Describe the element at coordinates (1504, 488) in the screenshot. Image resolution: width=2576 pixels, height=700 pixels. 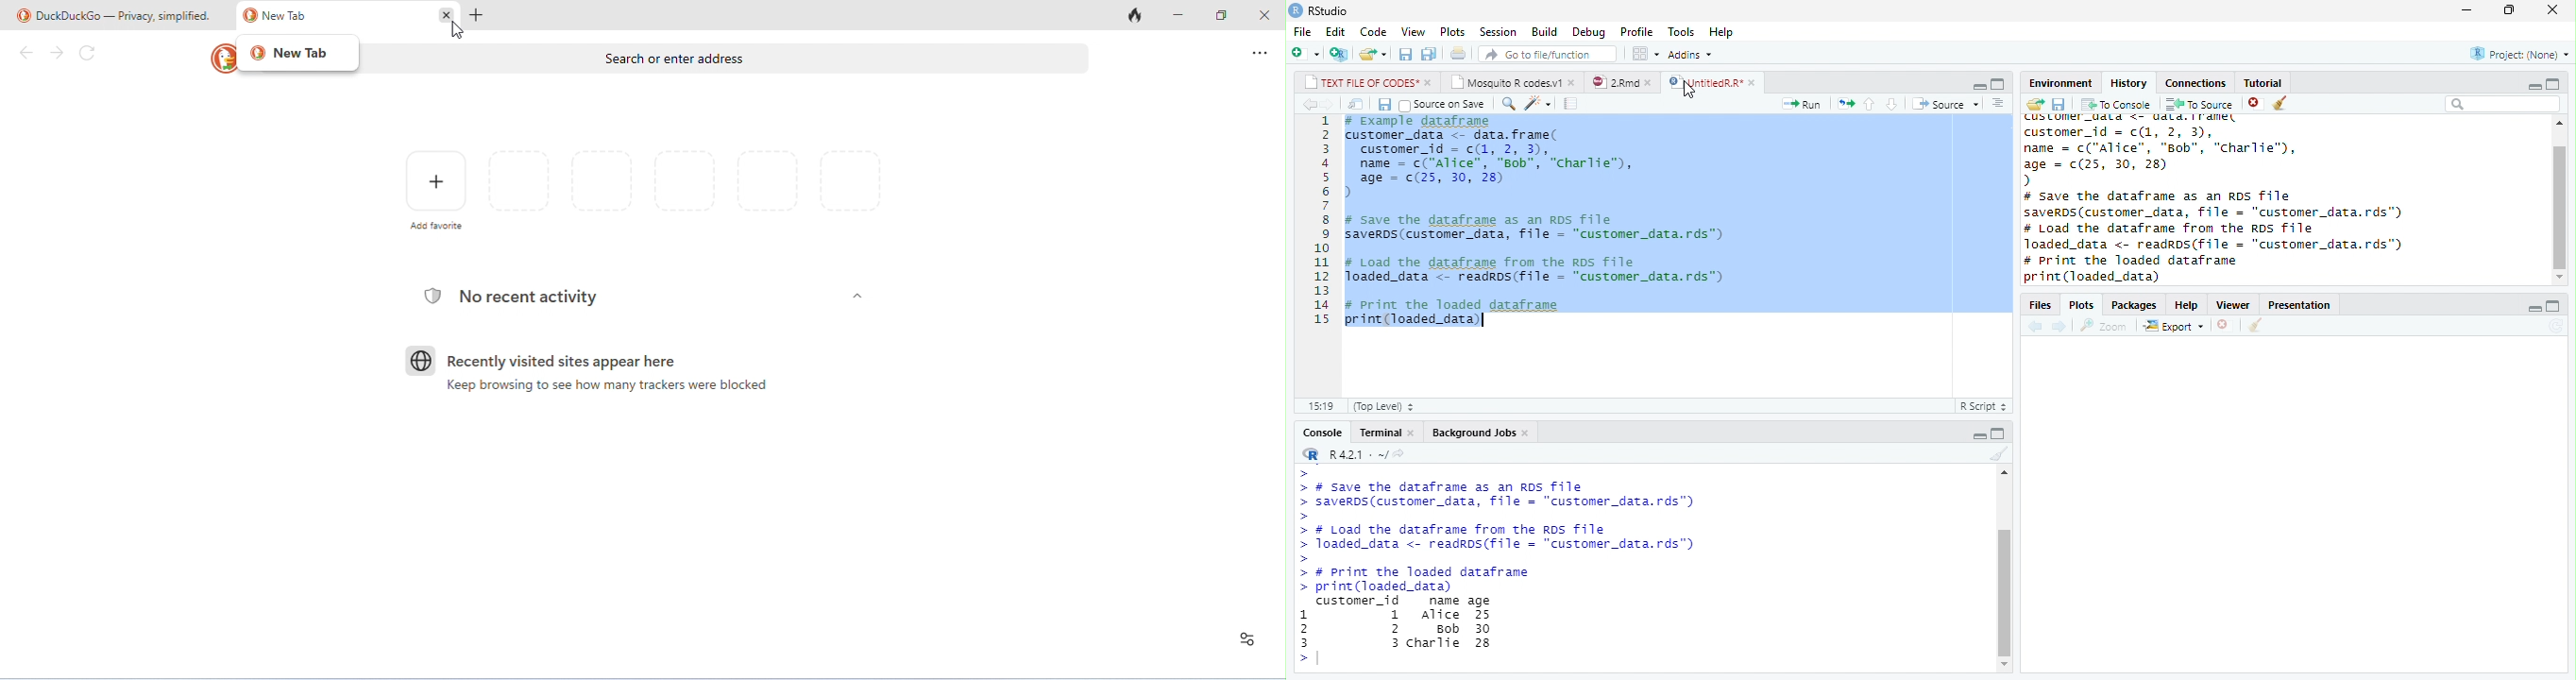
I see `>> # Save the dataframe as an RDS Tile> savers (customer_data, file = “customer _data.rds”)` at that location.